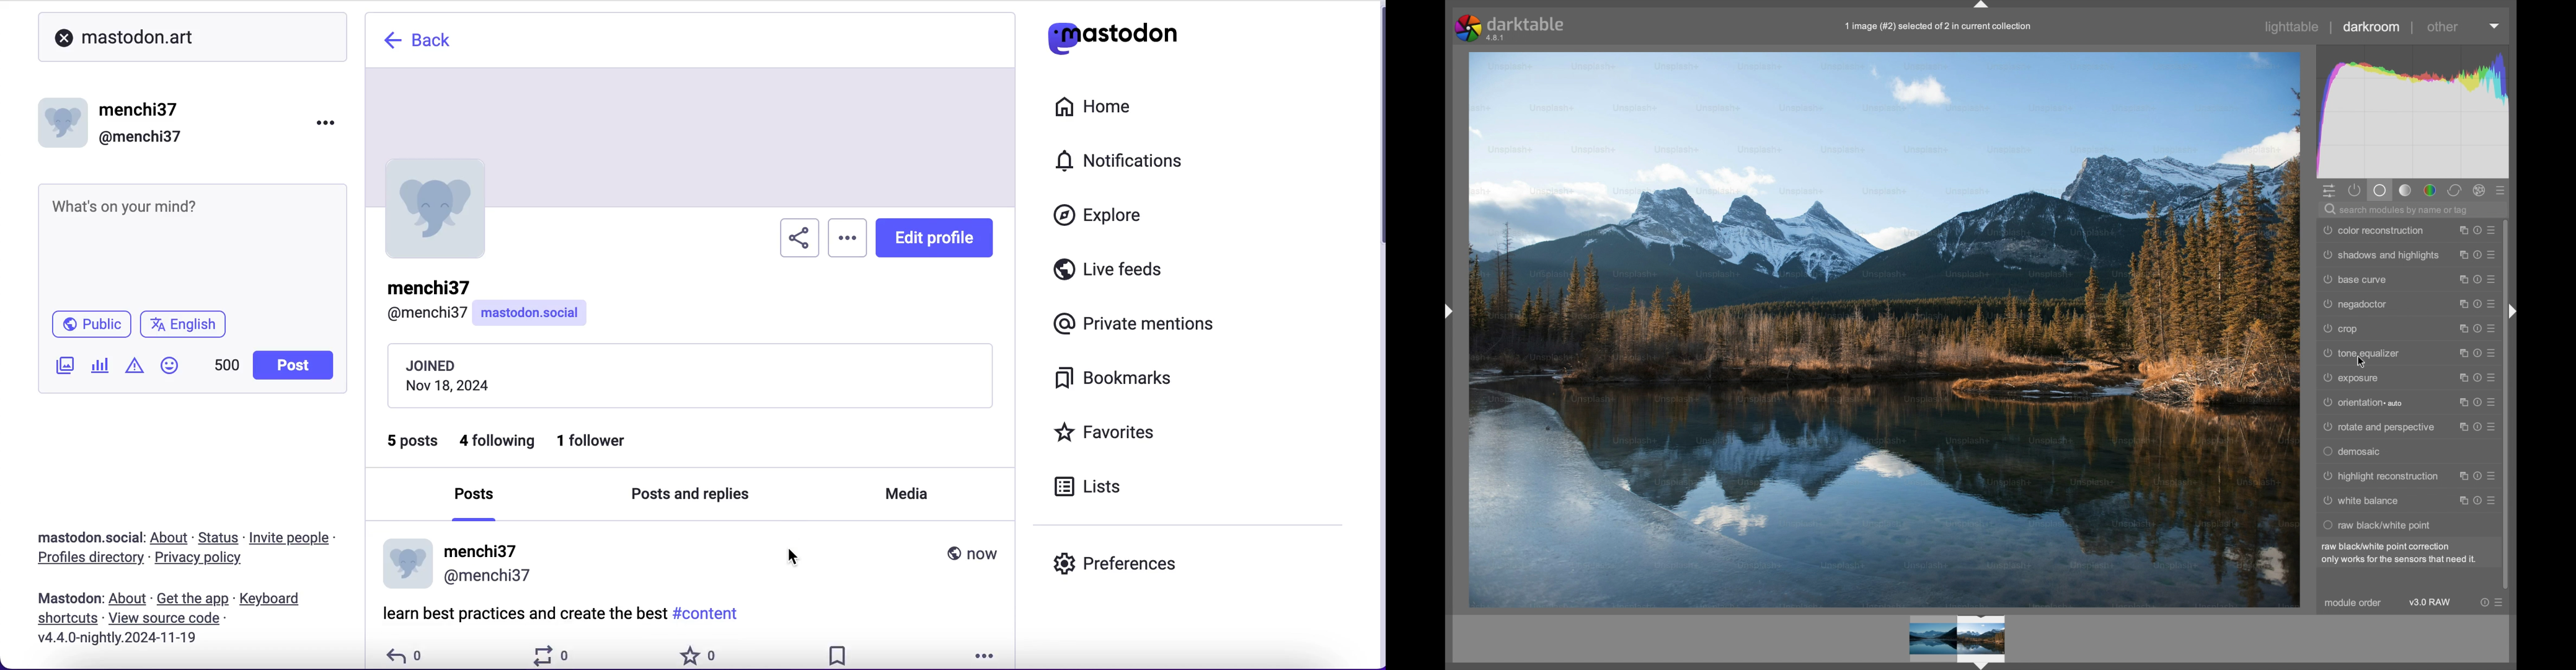 Image resolution: width=2576 pixels, height=672 pixels. I want to click on show quick access panel, so click(2329, 191).